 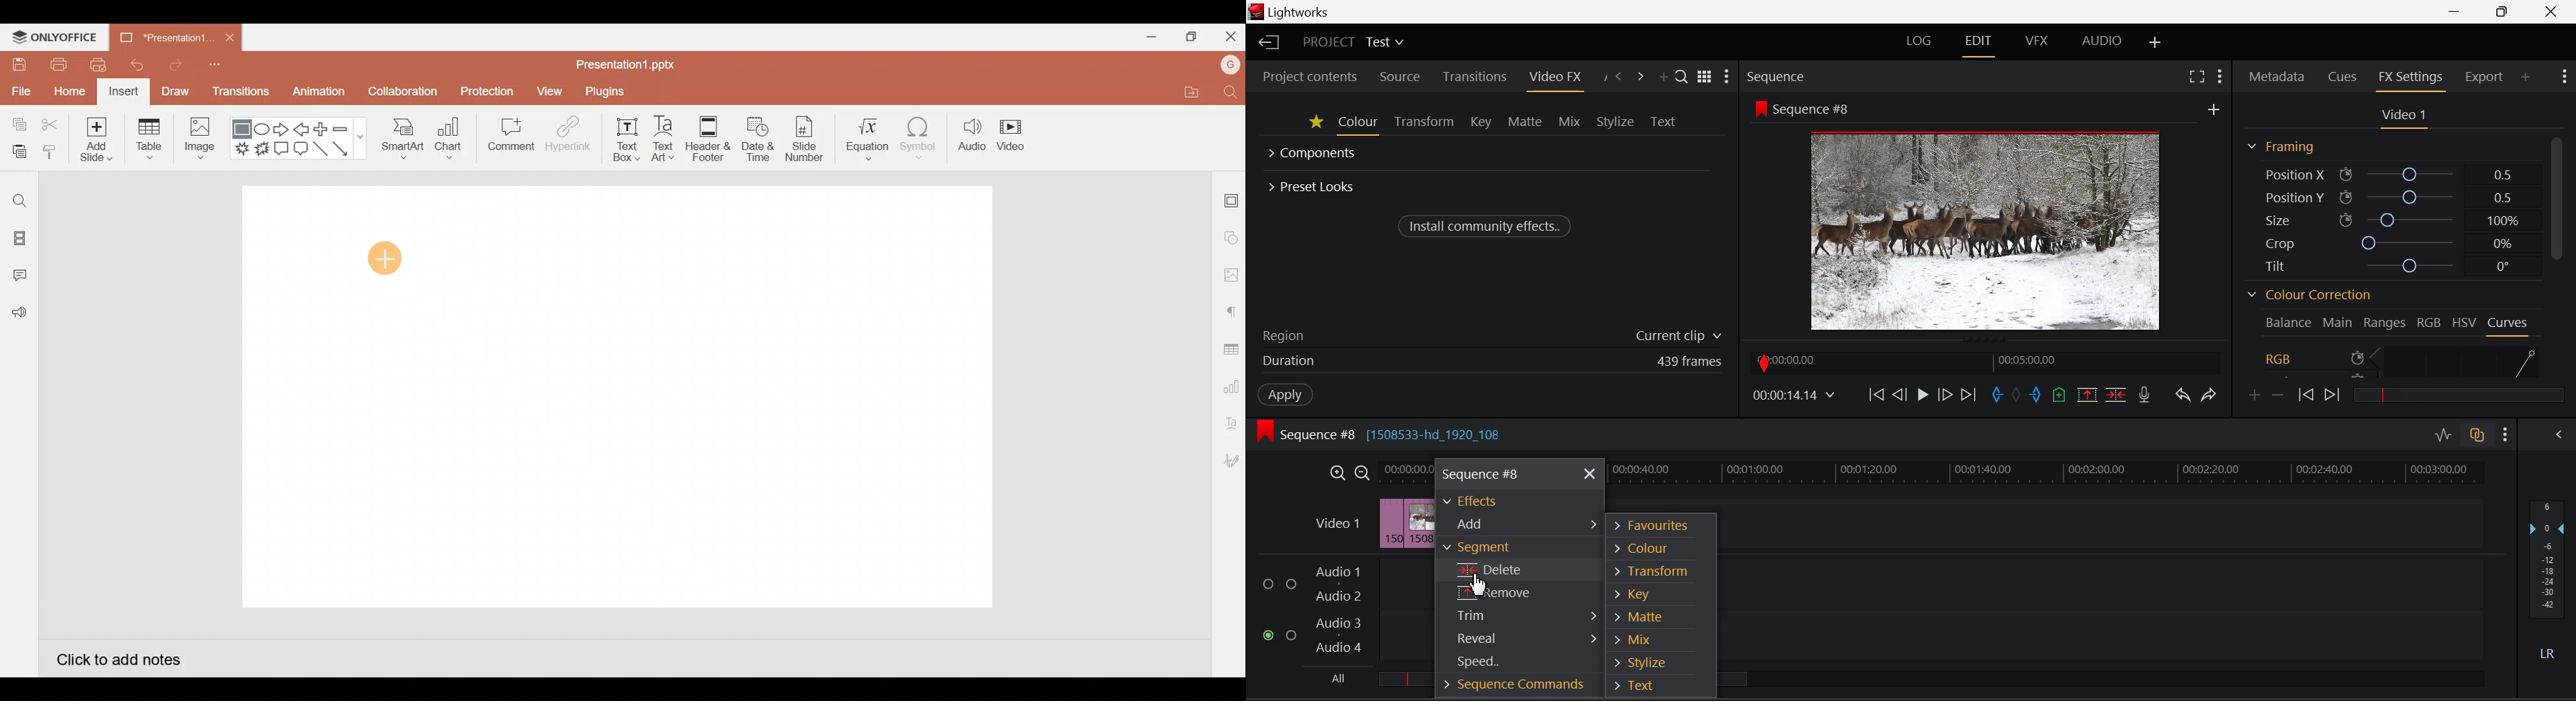 What do you see at coordinates (565, 136) in the screenshot?
I see `Hyperlink` at bounding box center [565, 136].